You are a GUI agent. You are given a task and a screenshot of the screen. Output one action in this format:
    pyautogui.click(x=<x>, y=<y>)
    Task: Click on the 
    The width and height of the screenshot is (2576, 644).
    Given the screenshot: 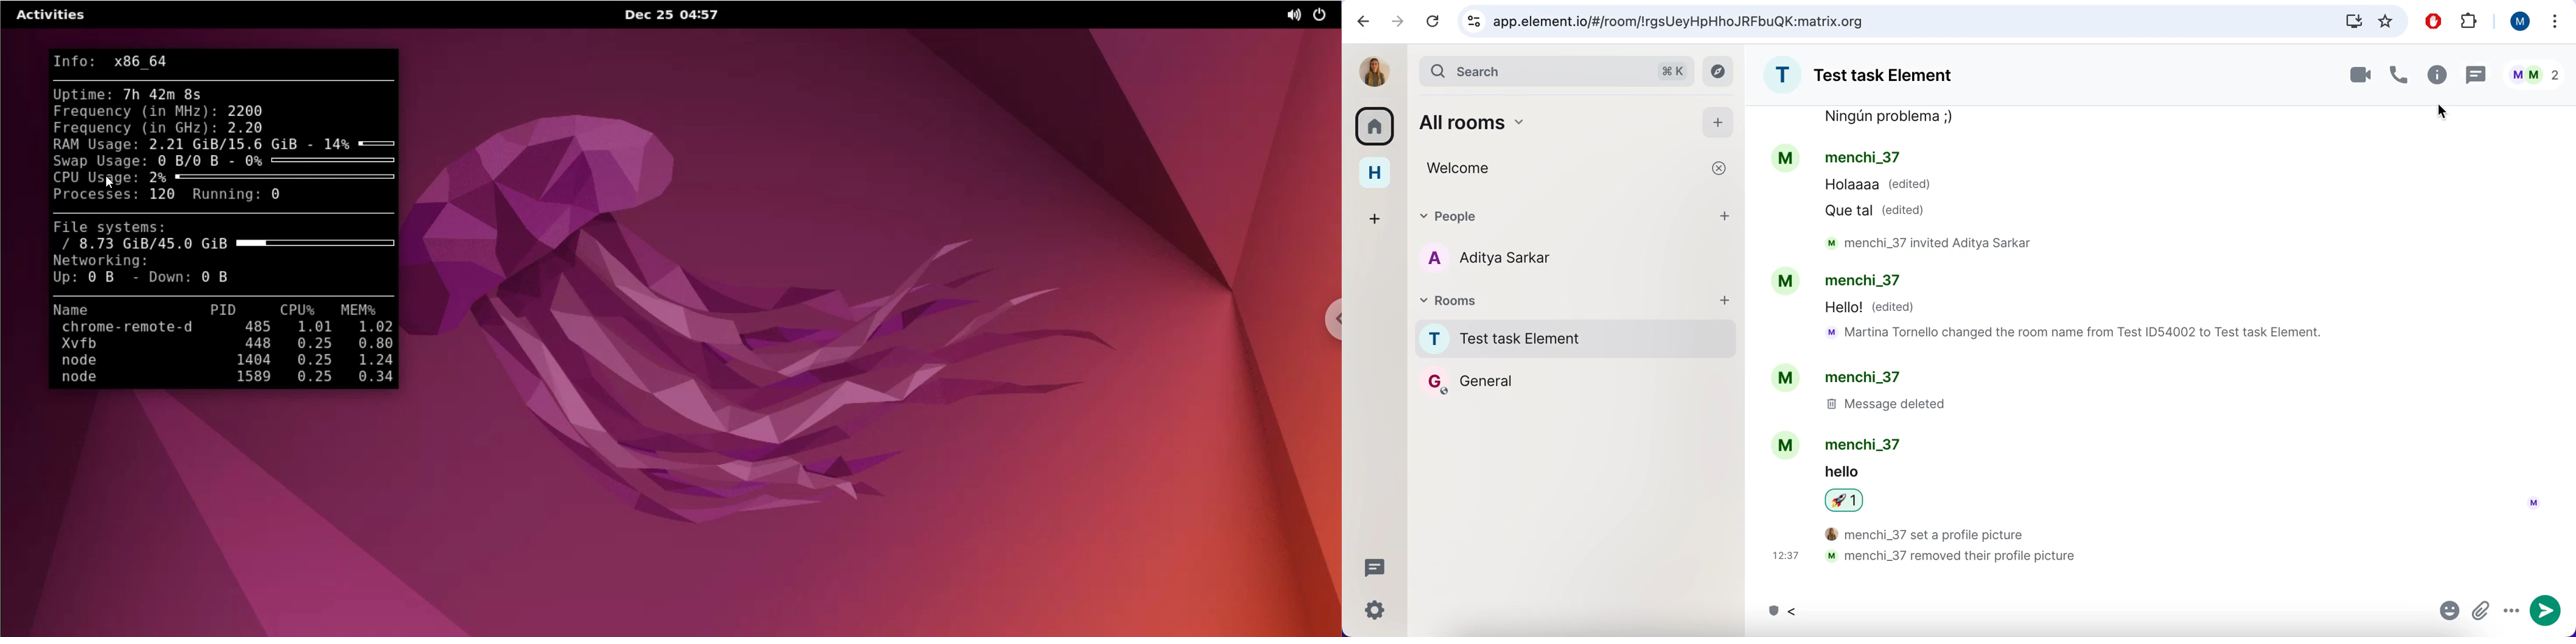 What is the action you would take?
    pyautogui.click(x=2084, y=615)
    